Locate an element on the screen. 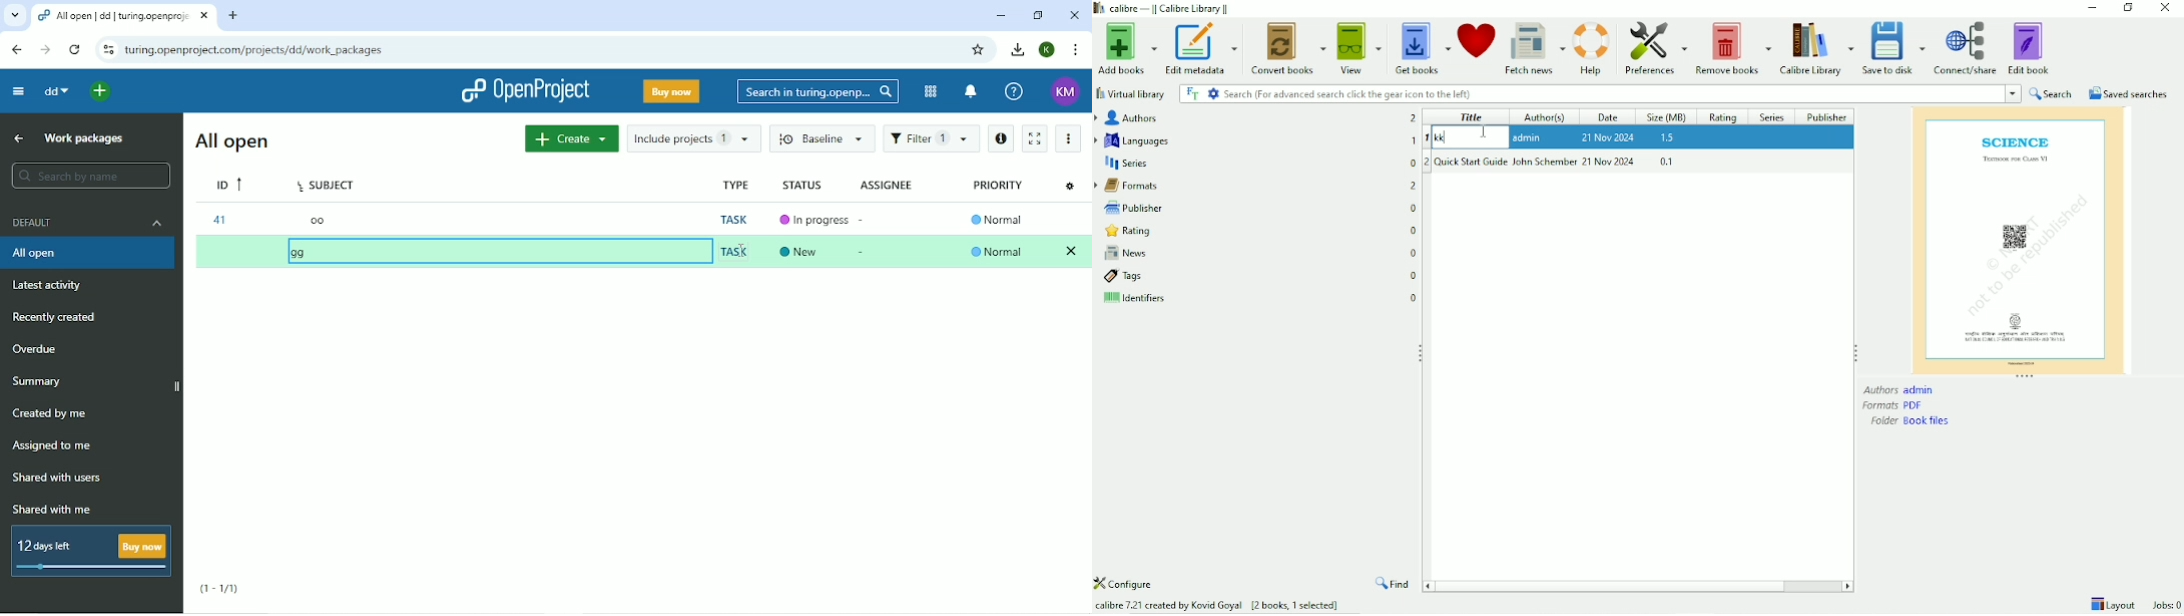  All open is located at coordinates (89, 254).